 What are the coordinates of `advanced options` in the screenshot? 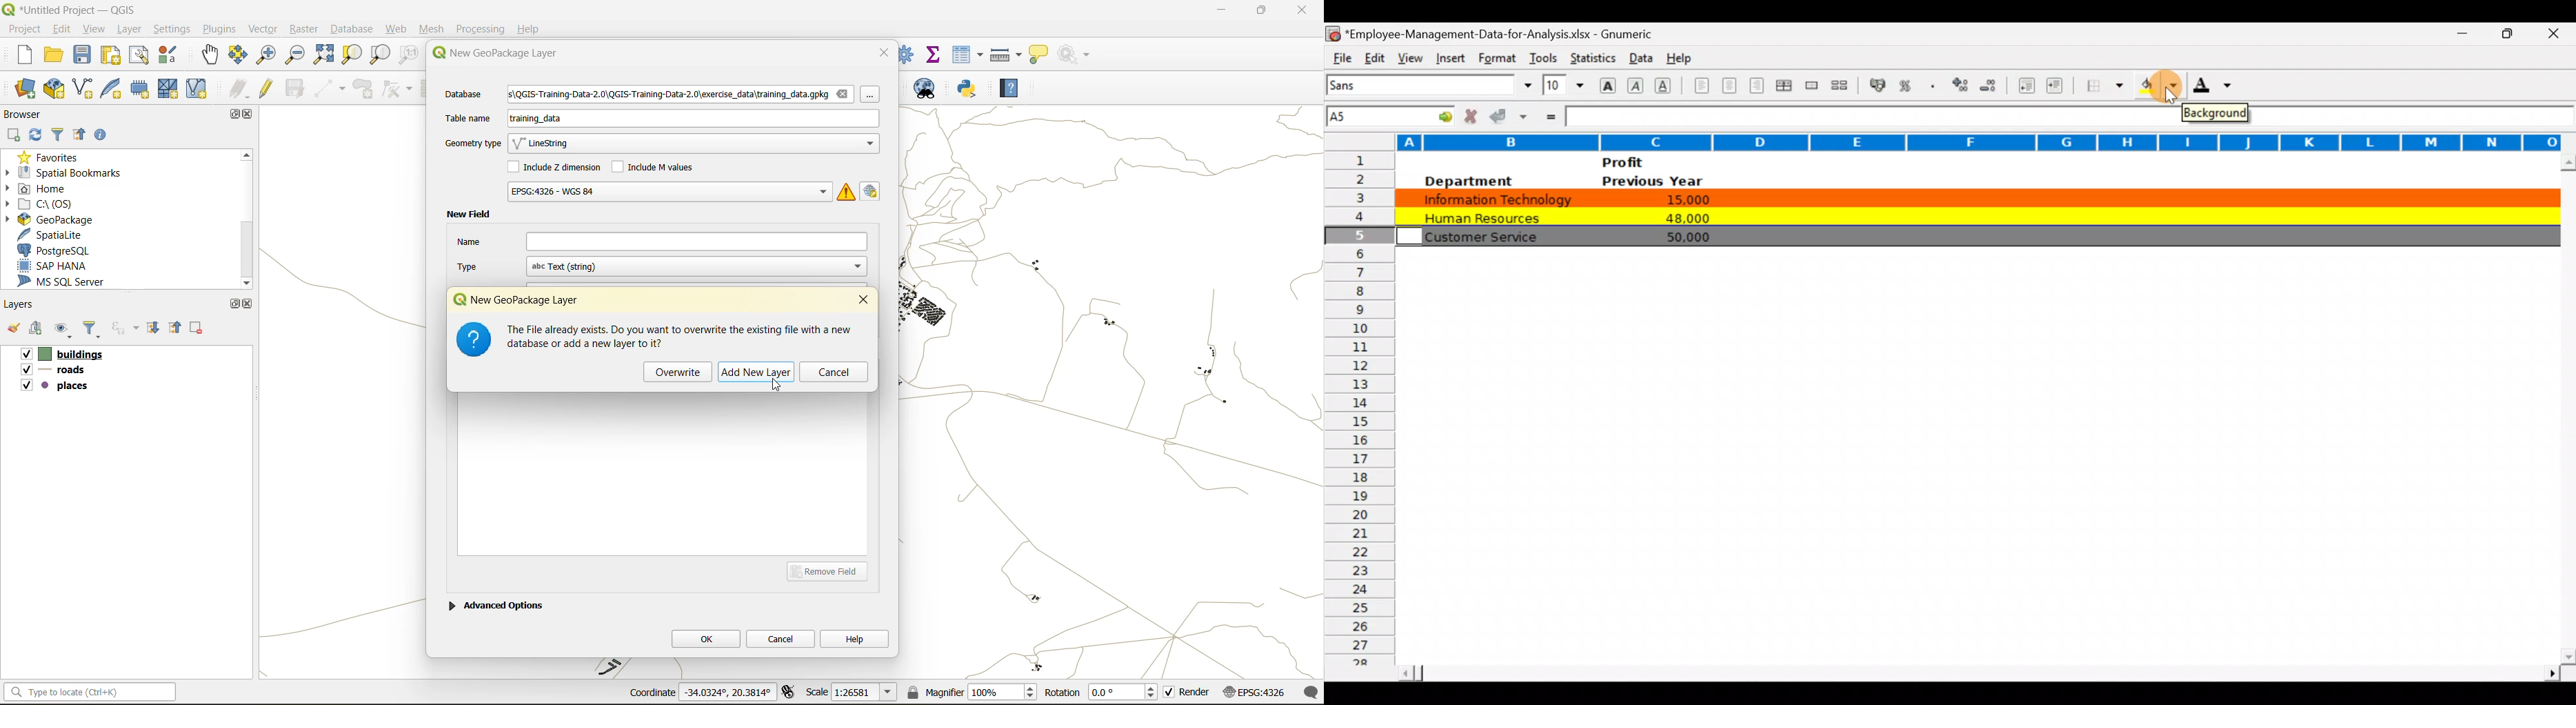 It's located at (496, 604).